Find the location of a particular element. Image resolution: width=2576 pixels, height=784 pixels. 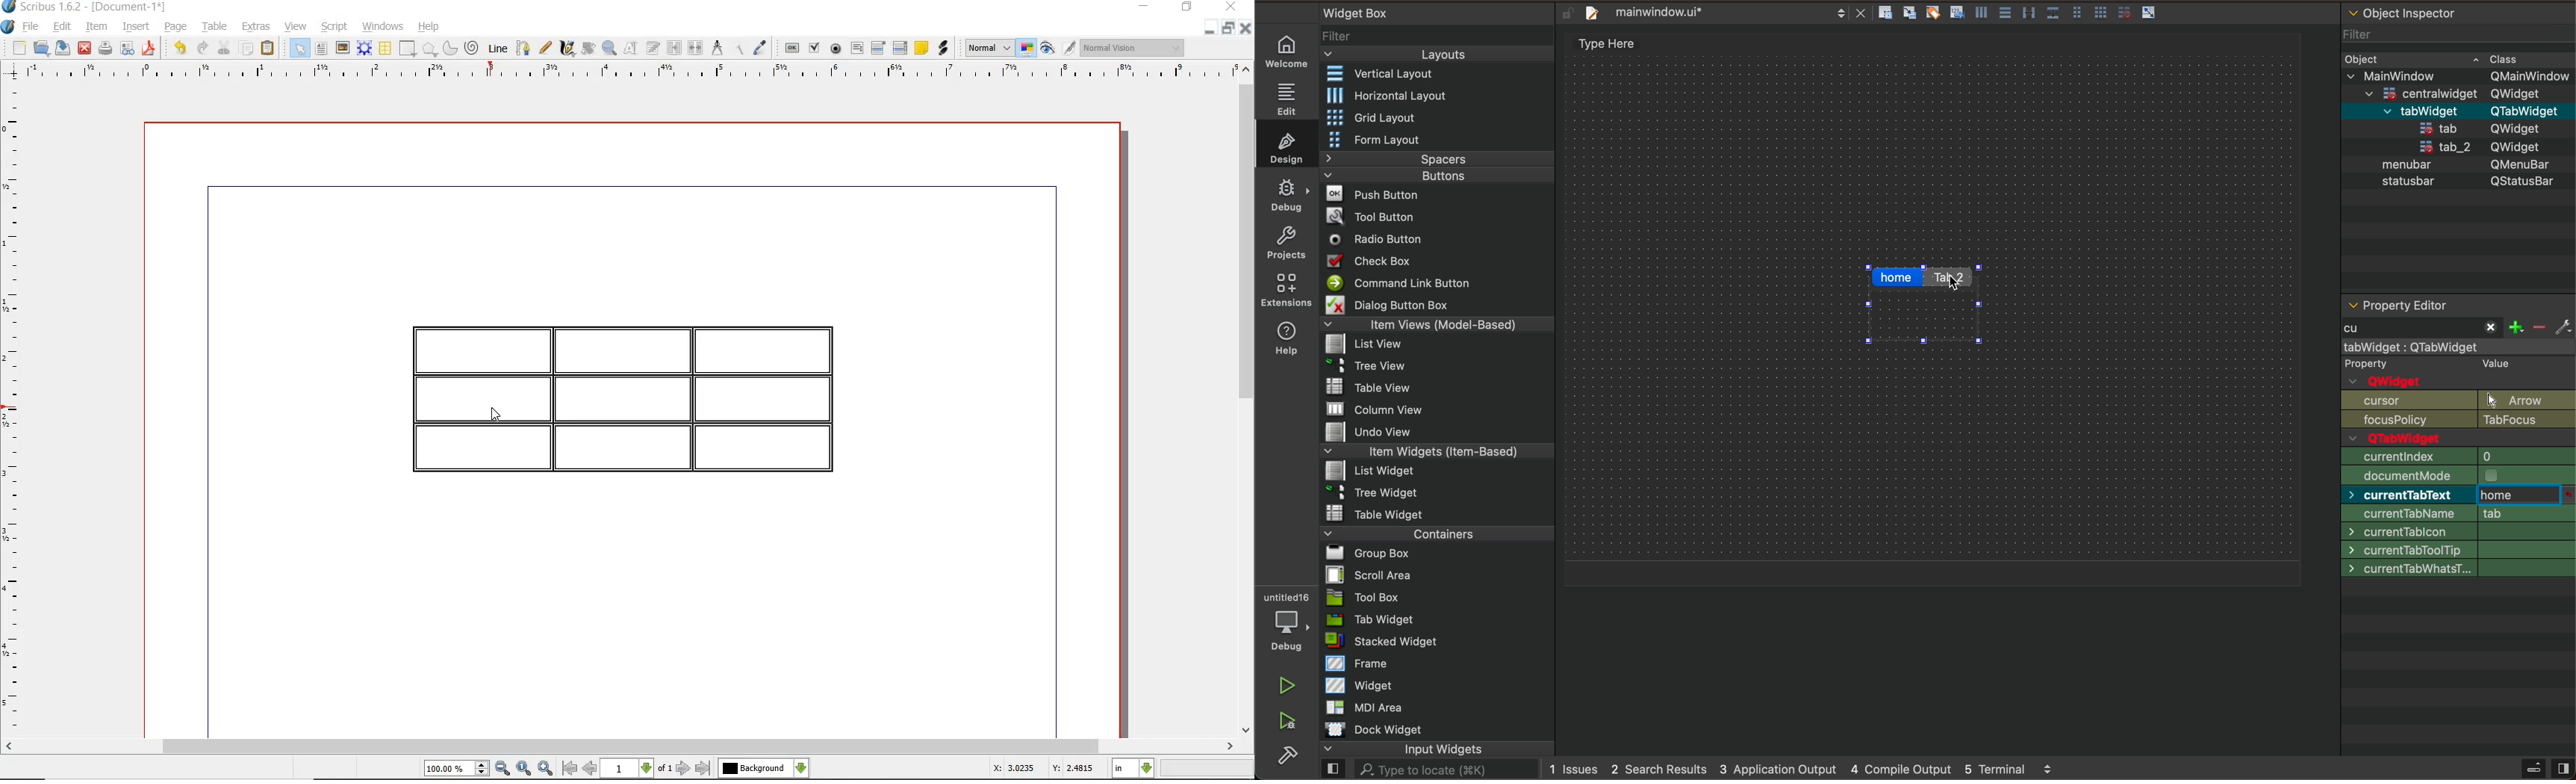

line is located at coordinates (497, 48).